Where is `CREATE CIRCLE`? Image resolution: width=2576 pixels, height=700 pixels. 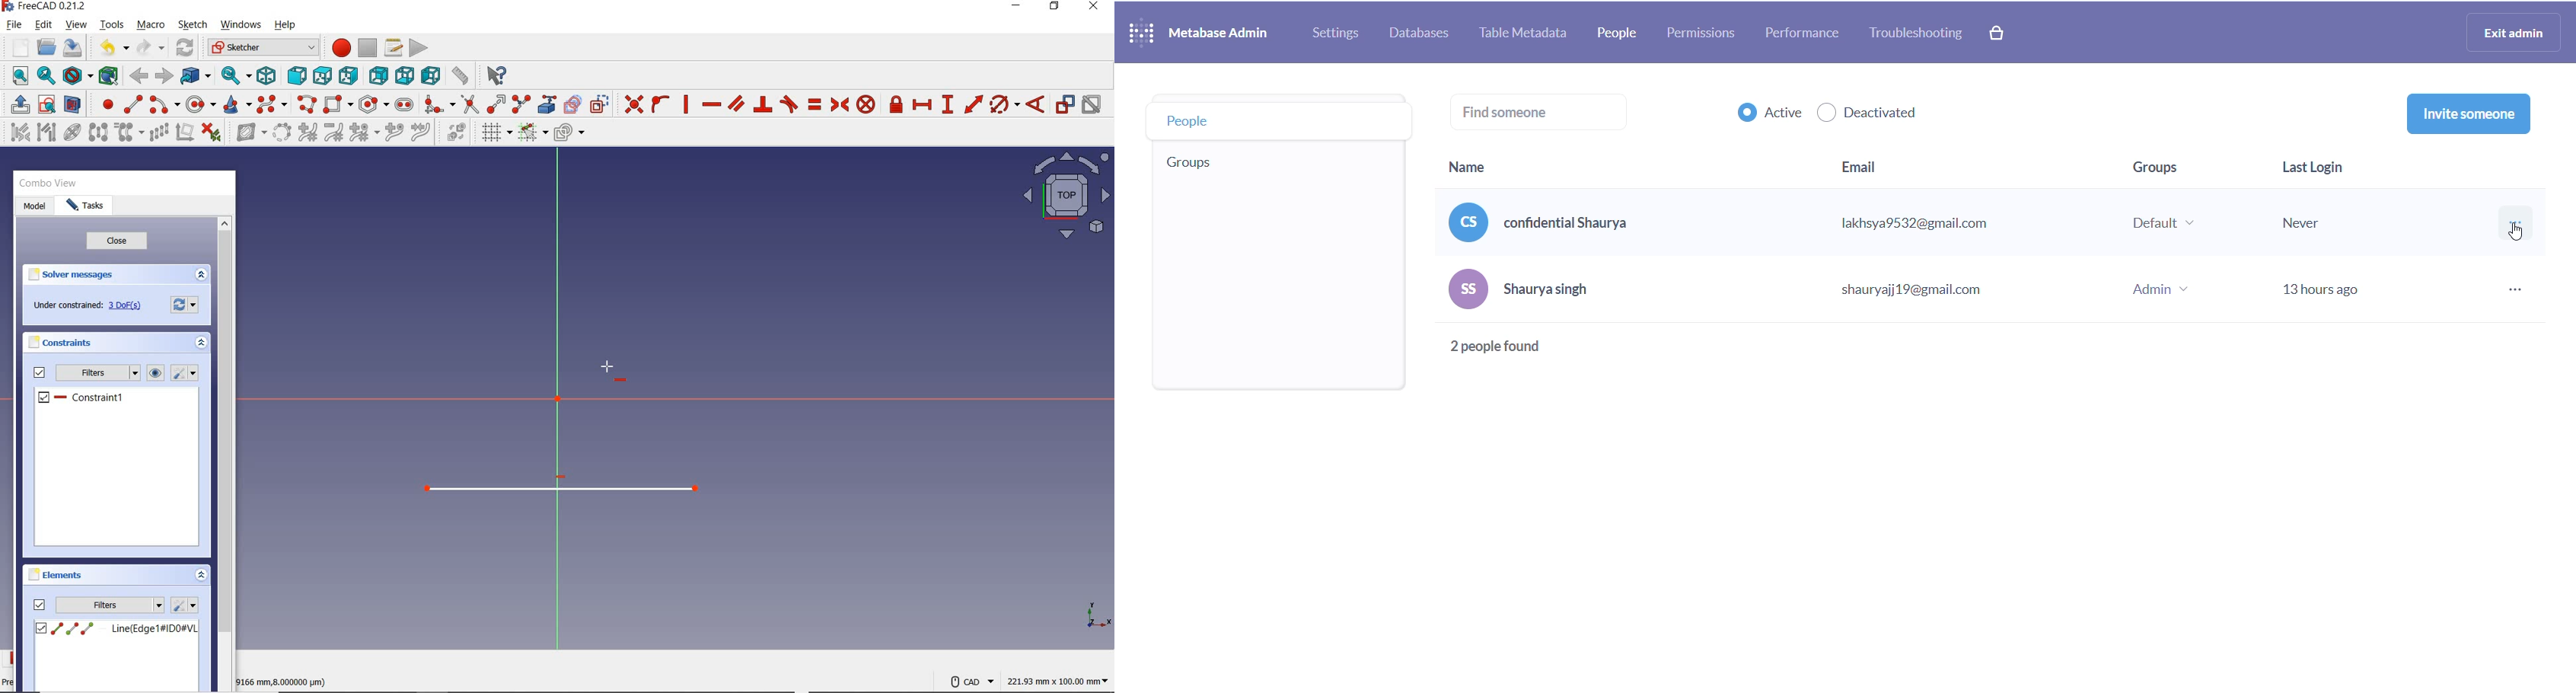
CREATE CIRCLE is located at coordinates (200, 104).